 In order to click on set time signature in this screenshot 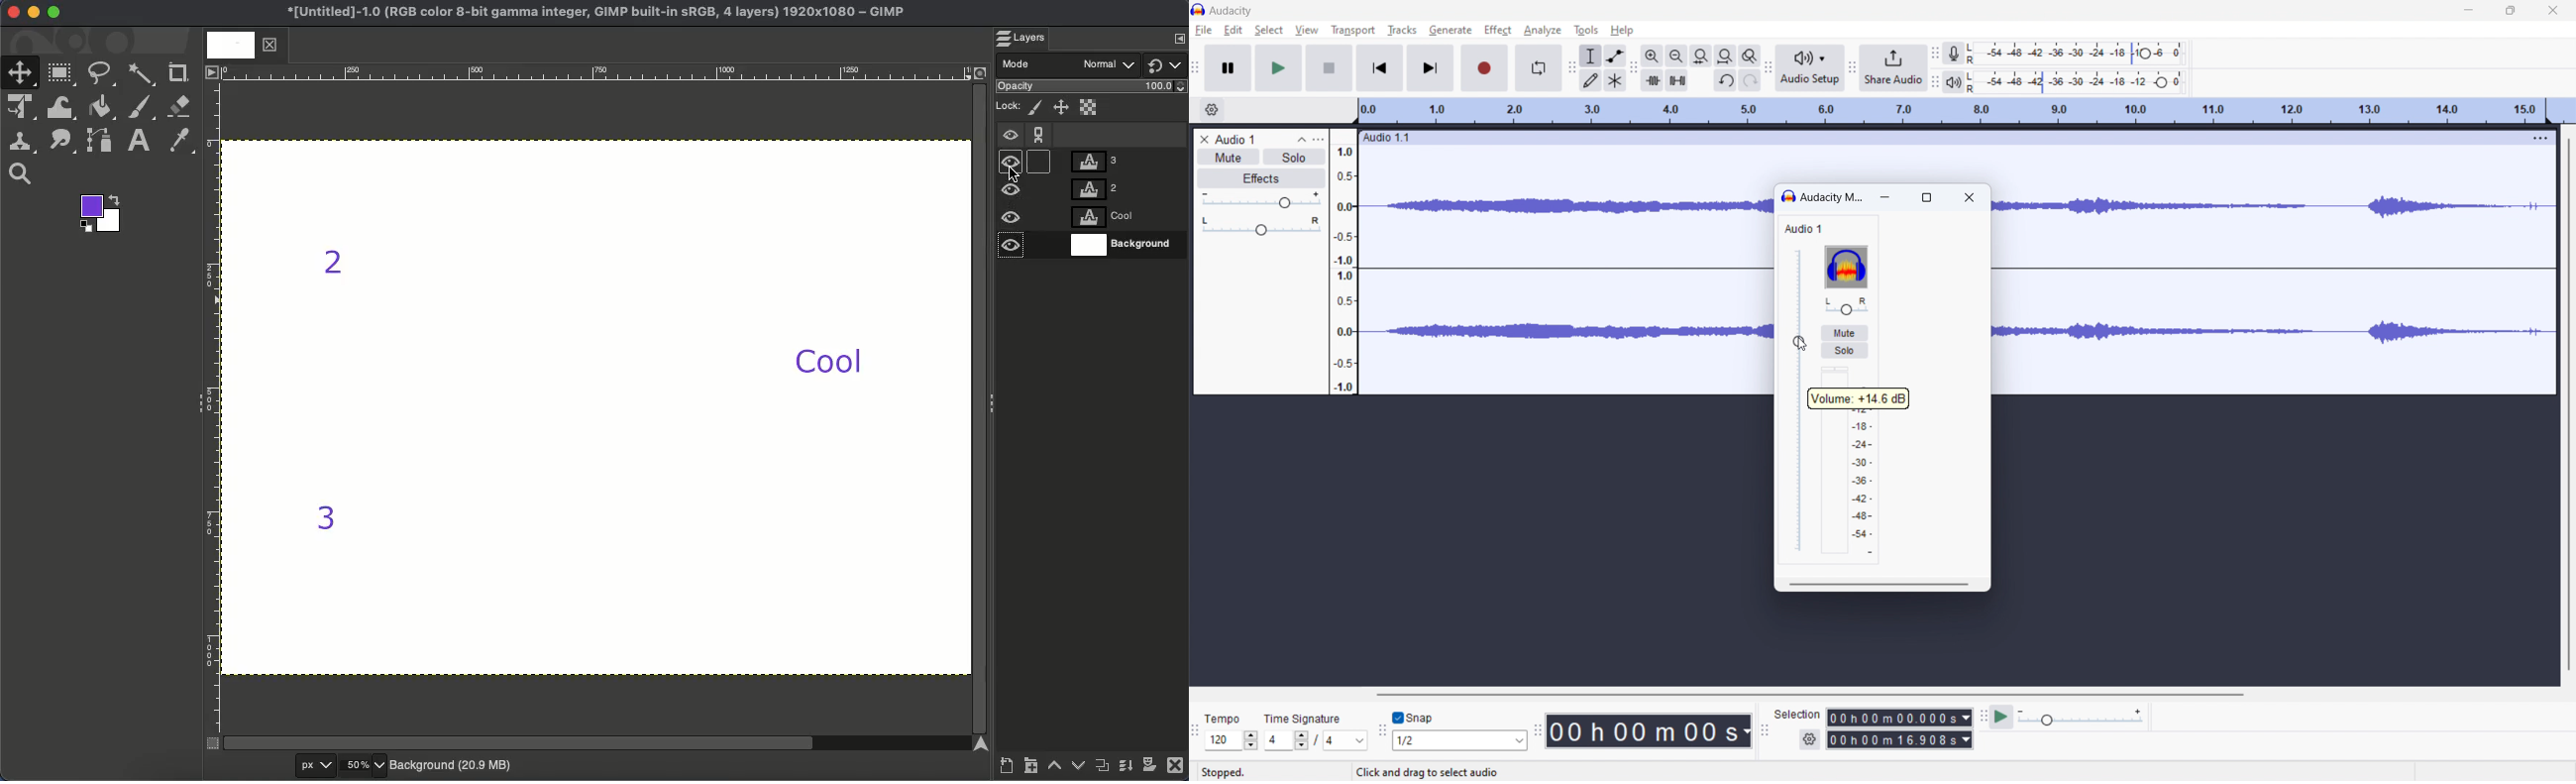, I will do `click(1315, 740)`.